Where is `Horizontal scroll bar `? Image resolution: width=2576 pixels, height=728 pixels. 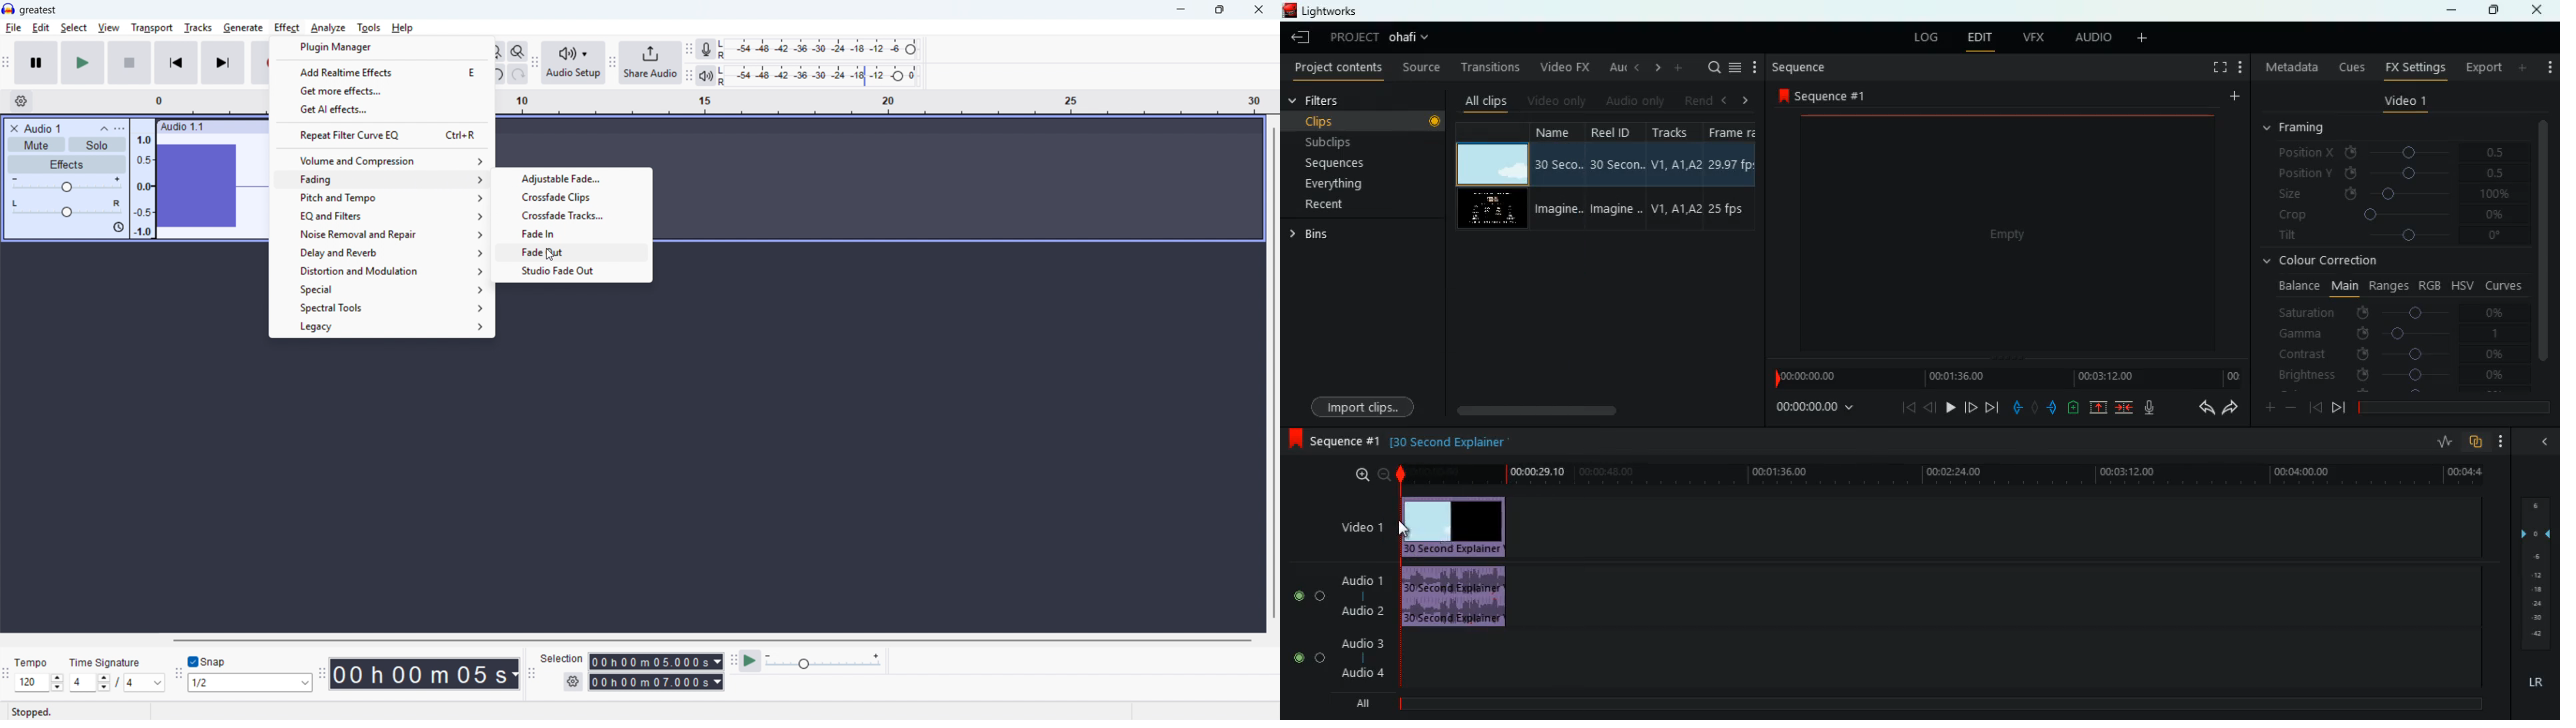
Horizontal scroll bar  is located at coordinates (711, 641).